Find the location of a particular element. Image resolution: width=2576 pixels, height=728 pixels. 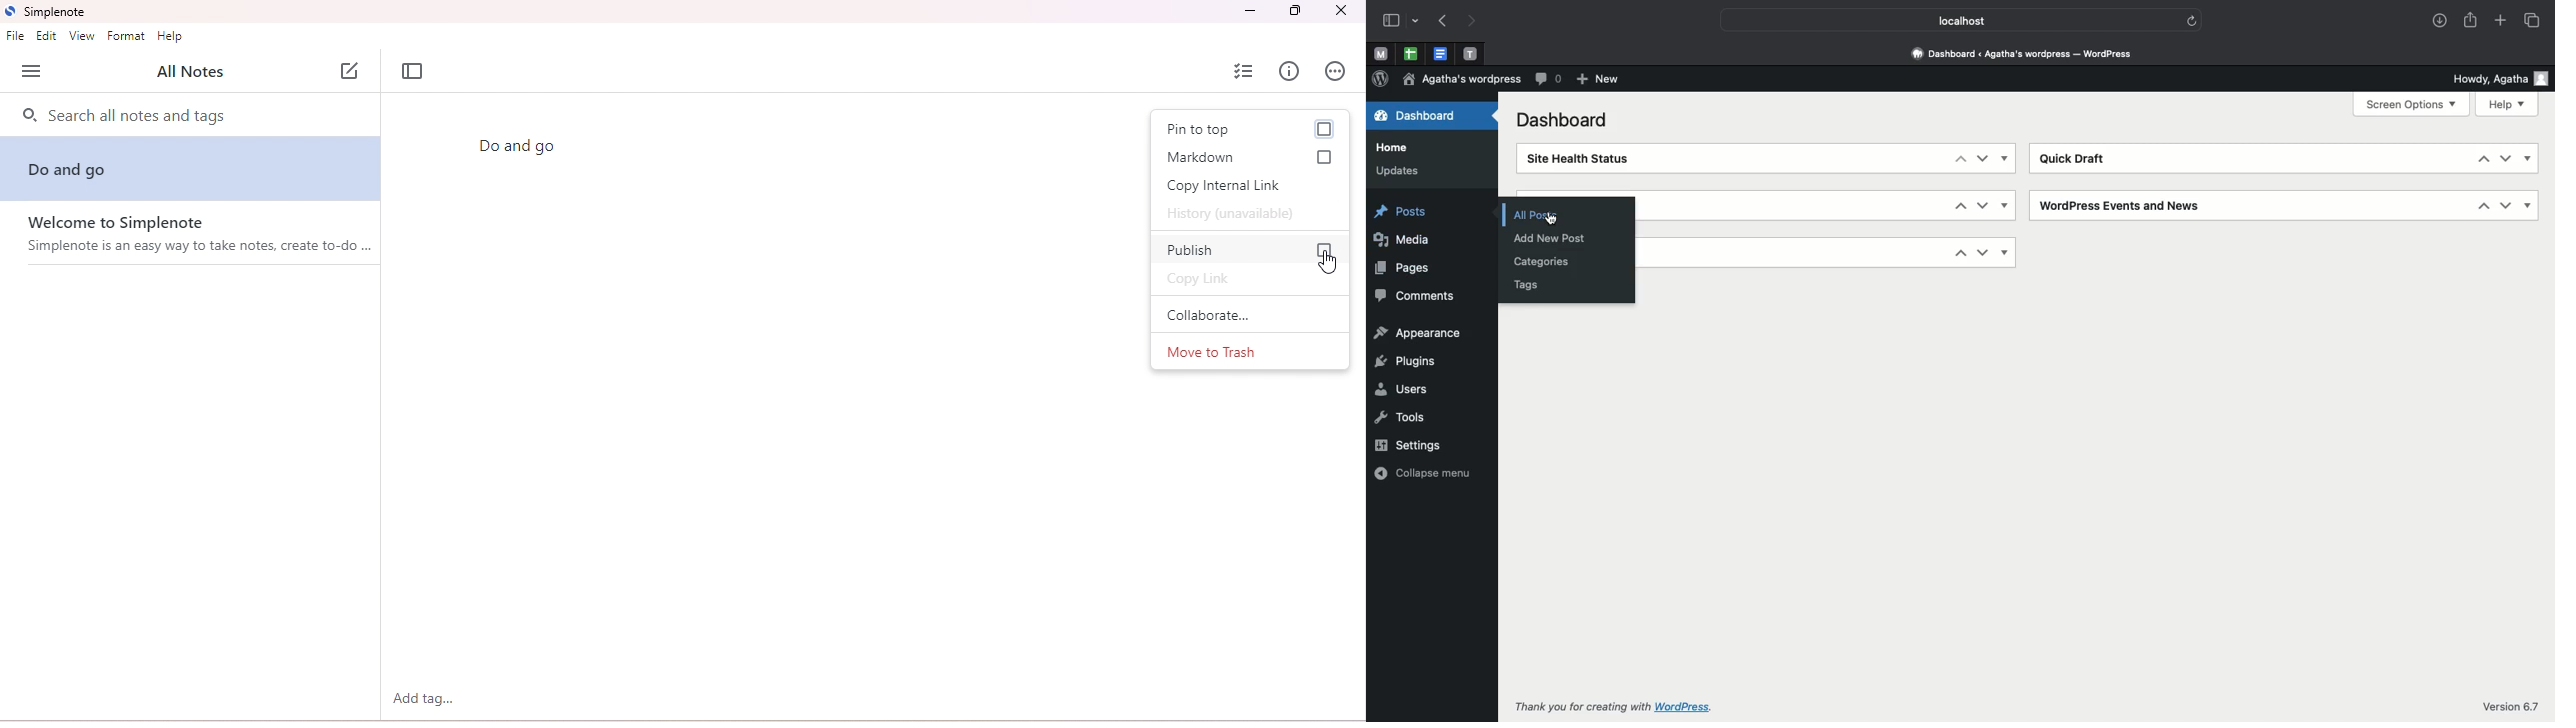

Do and go is located at coordinates (521, 147).